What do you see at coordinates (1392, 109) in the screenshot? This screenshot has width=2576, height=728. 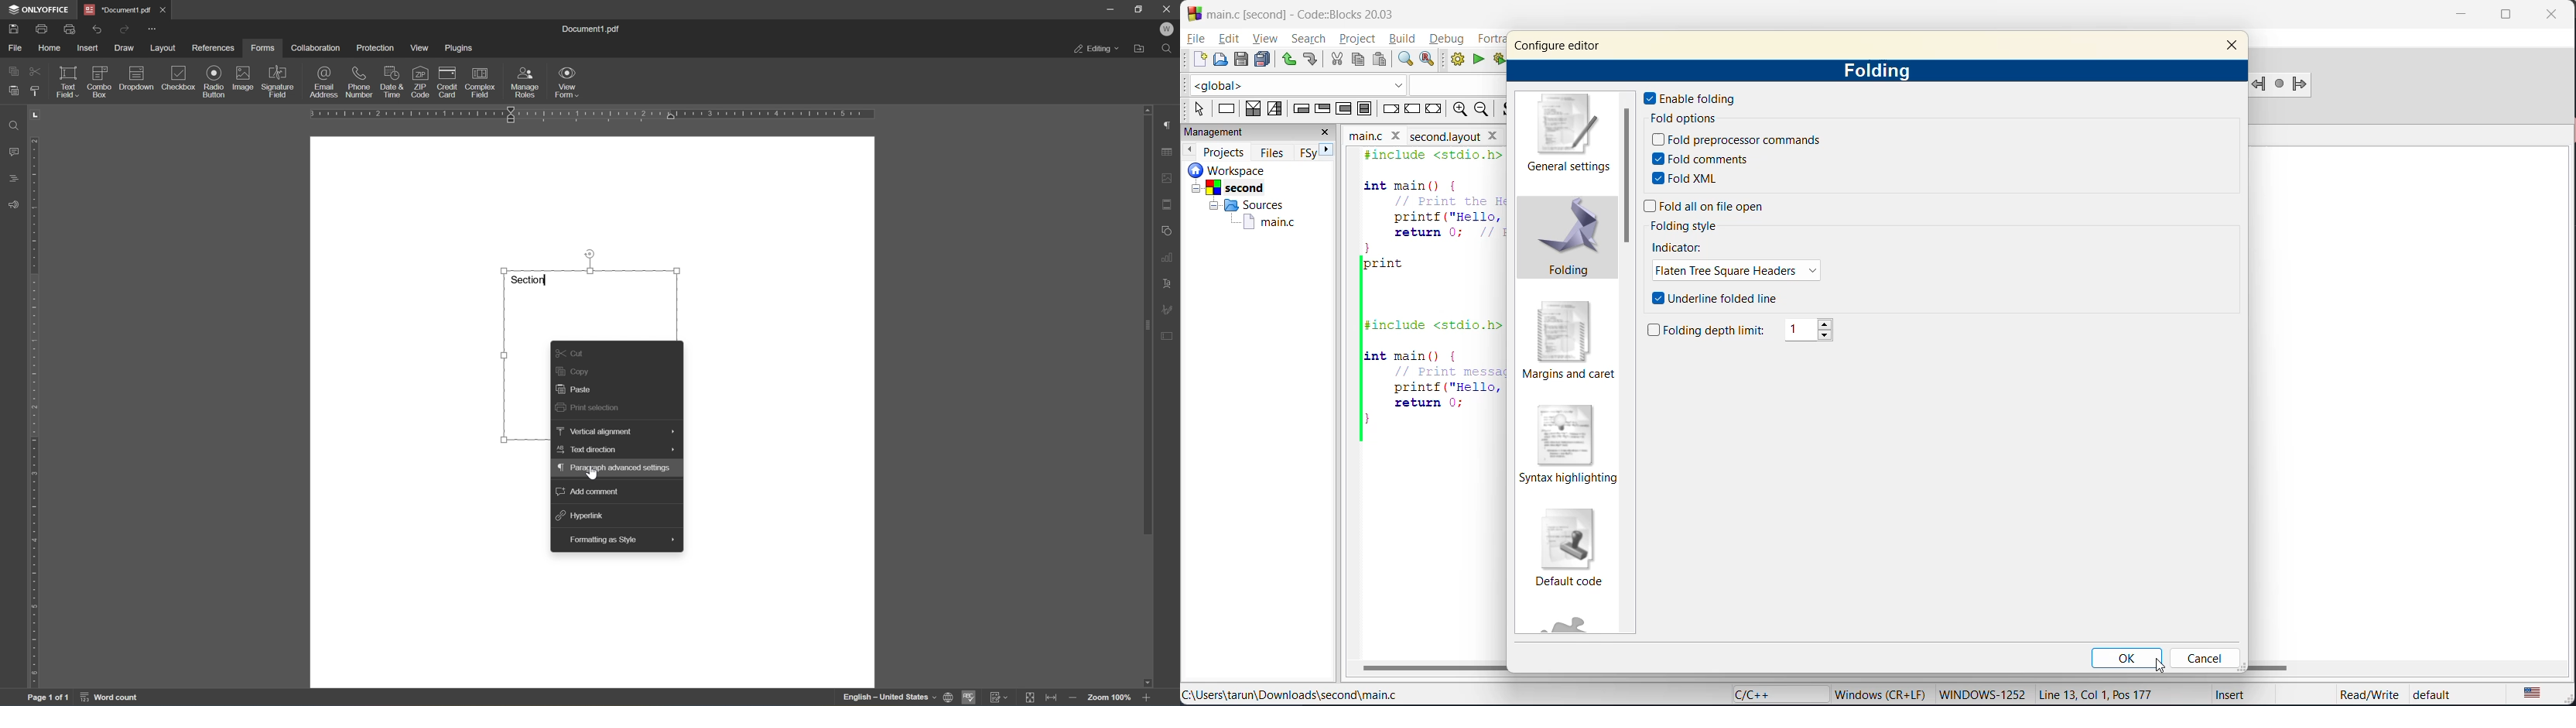 I see `break instruction` at bounding box center [1392, 109].